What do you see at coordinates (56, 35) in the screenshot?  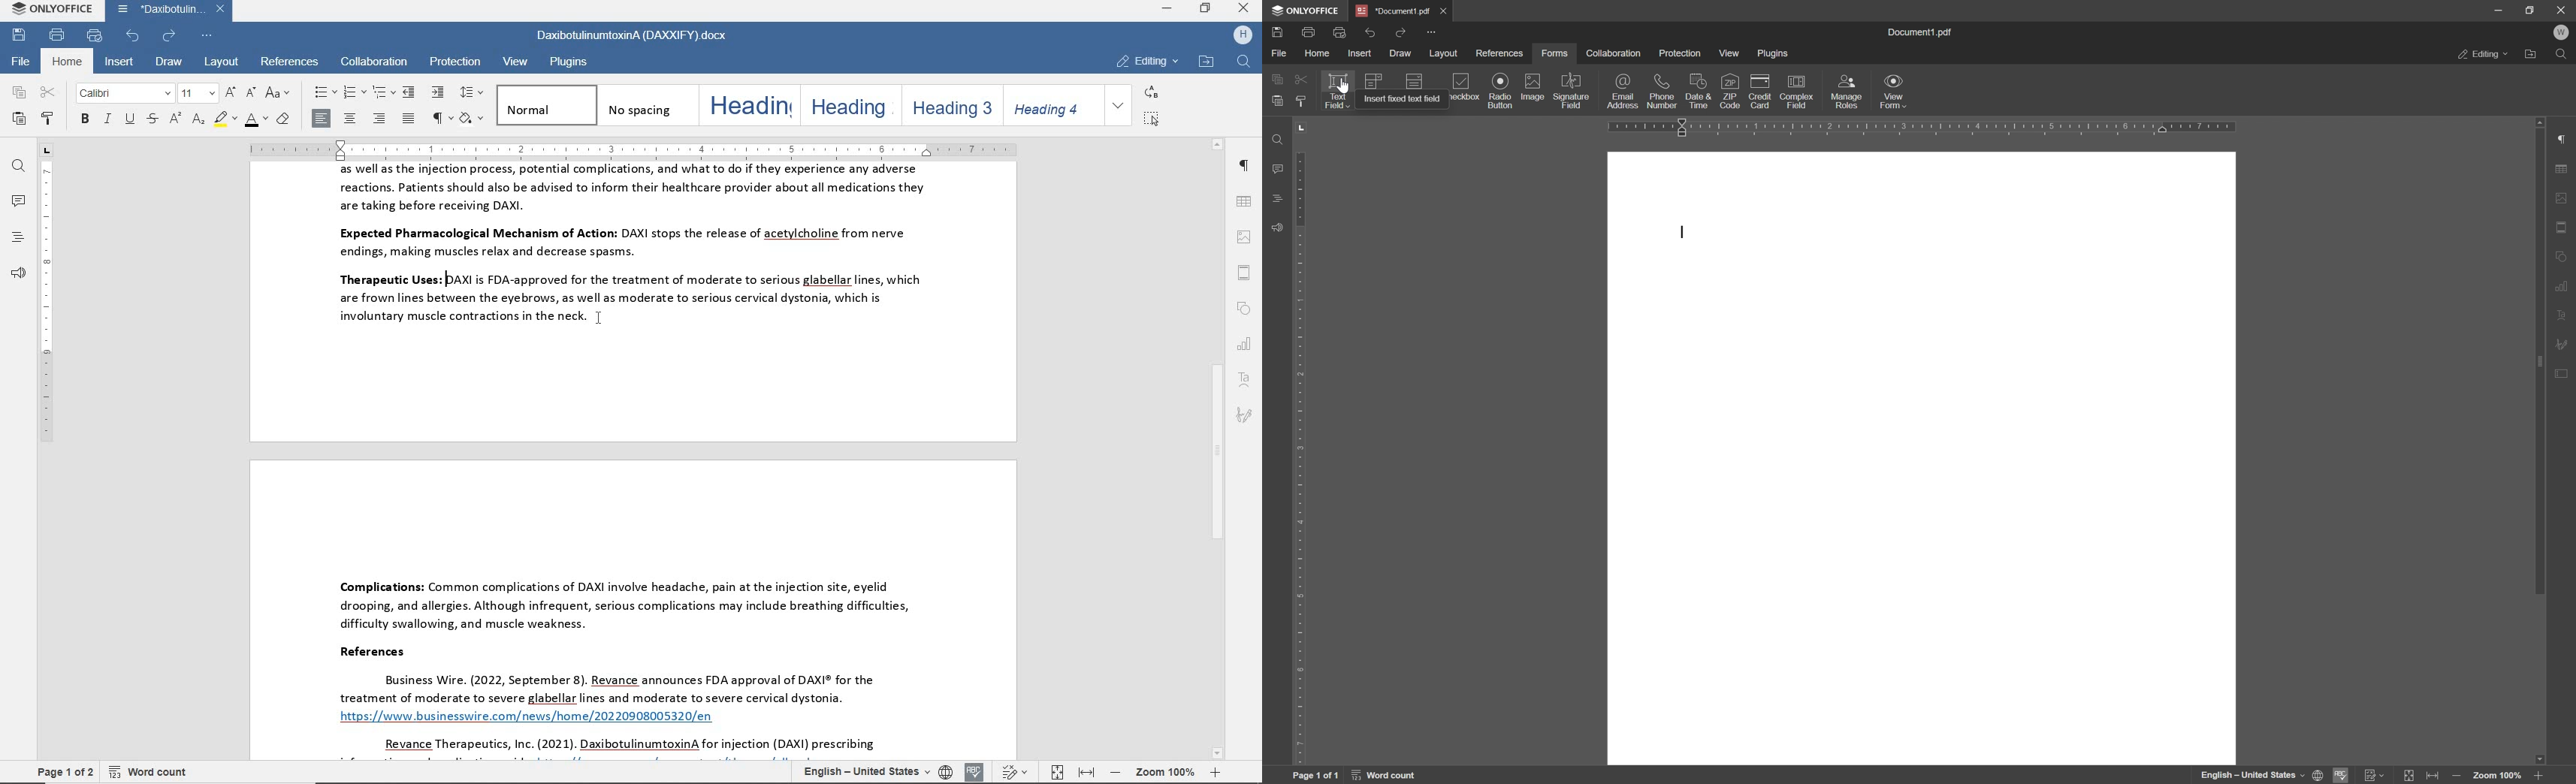 I see `print` at bounding box center [56, 35].